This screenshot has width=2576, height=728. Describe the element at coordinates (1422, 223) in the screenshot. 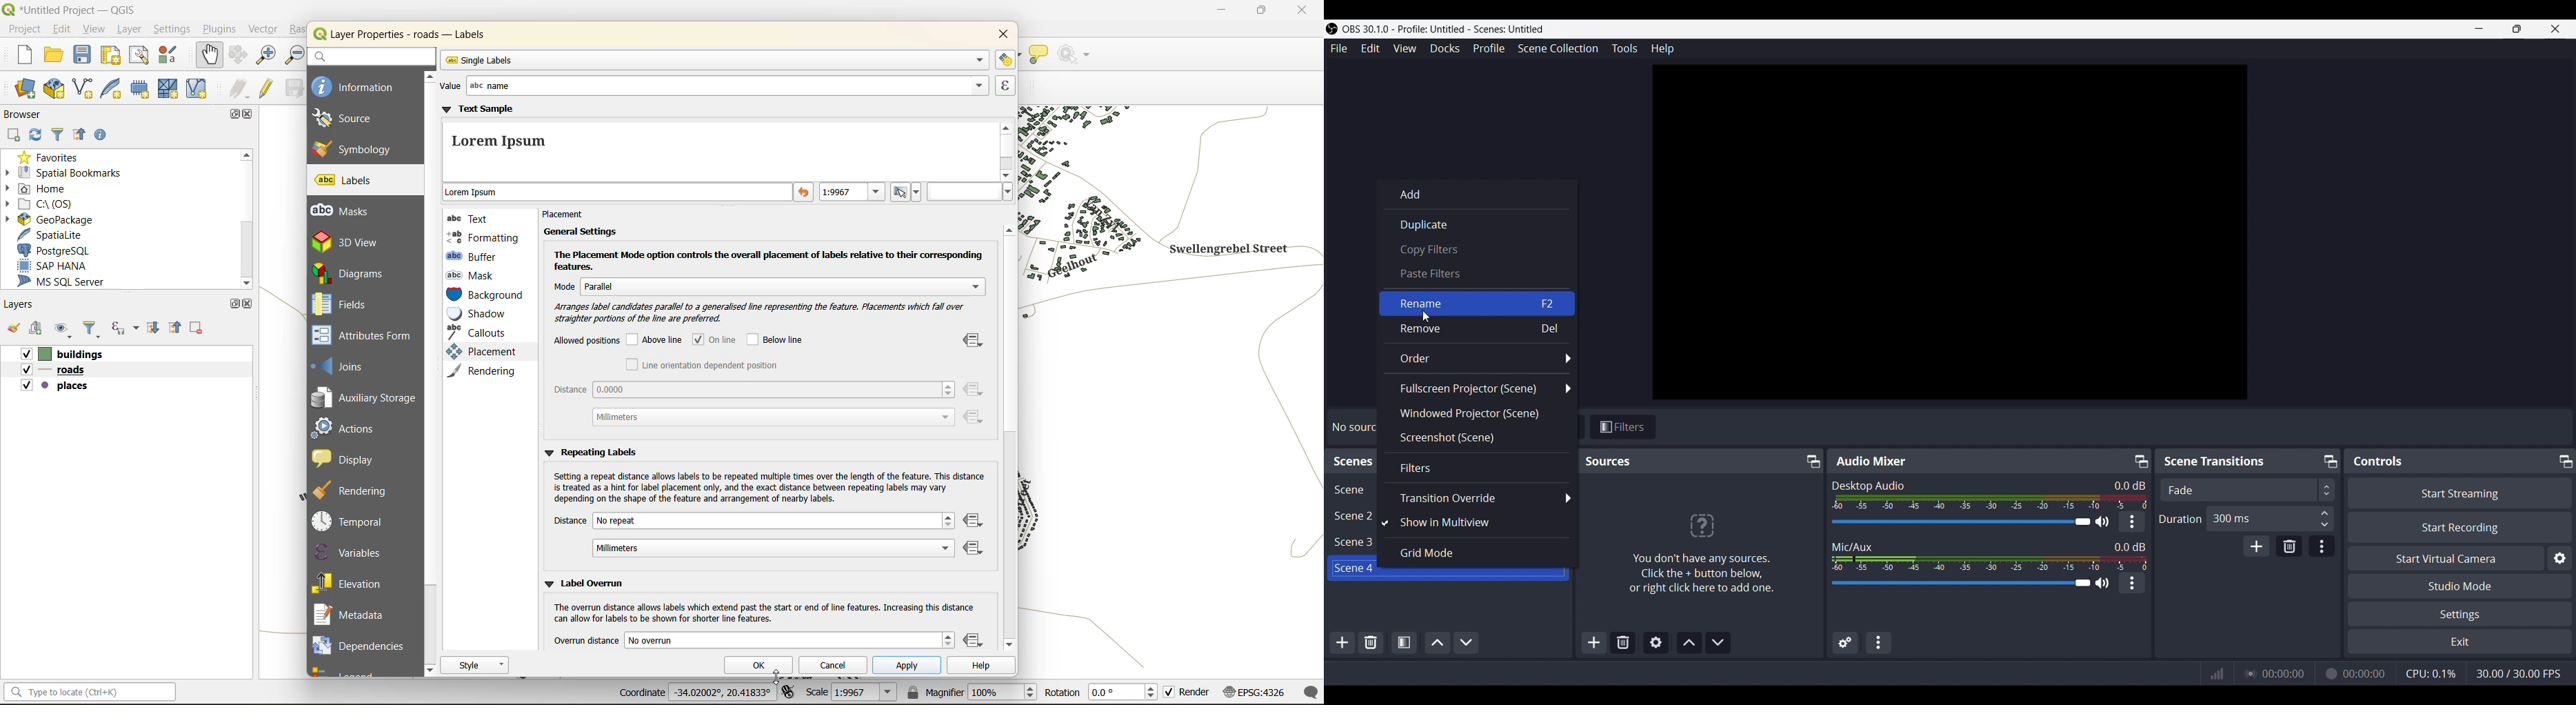

I see `Duplicate` at that location.